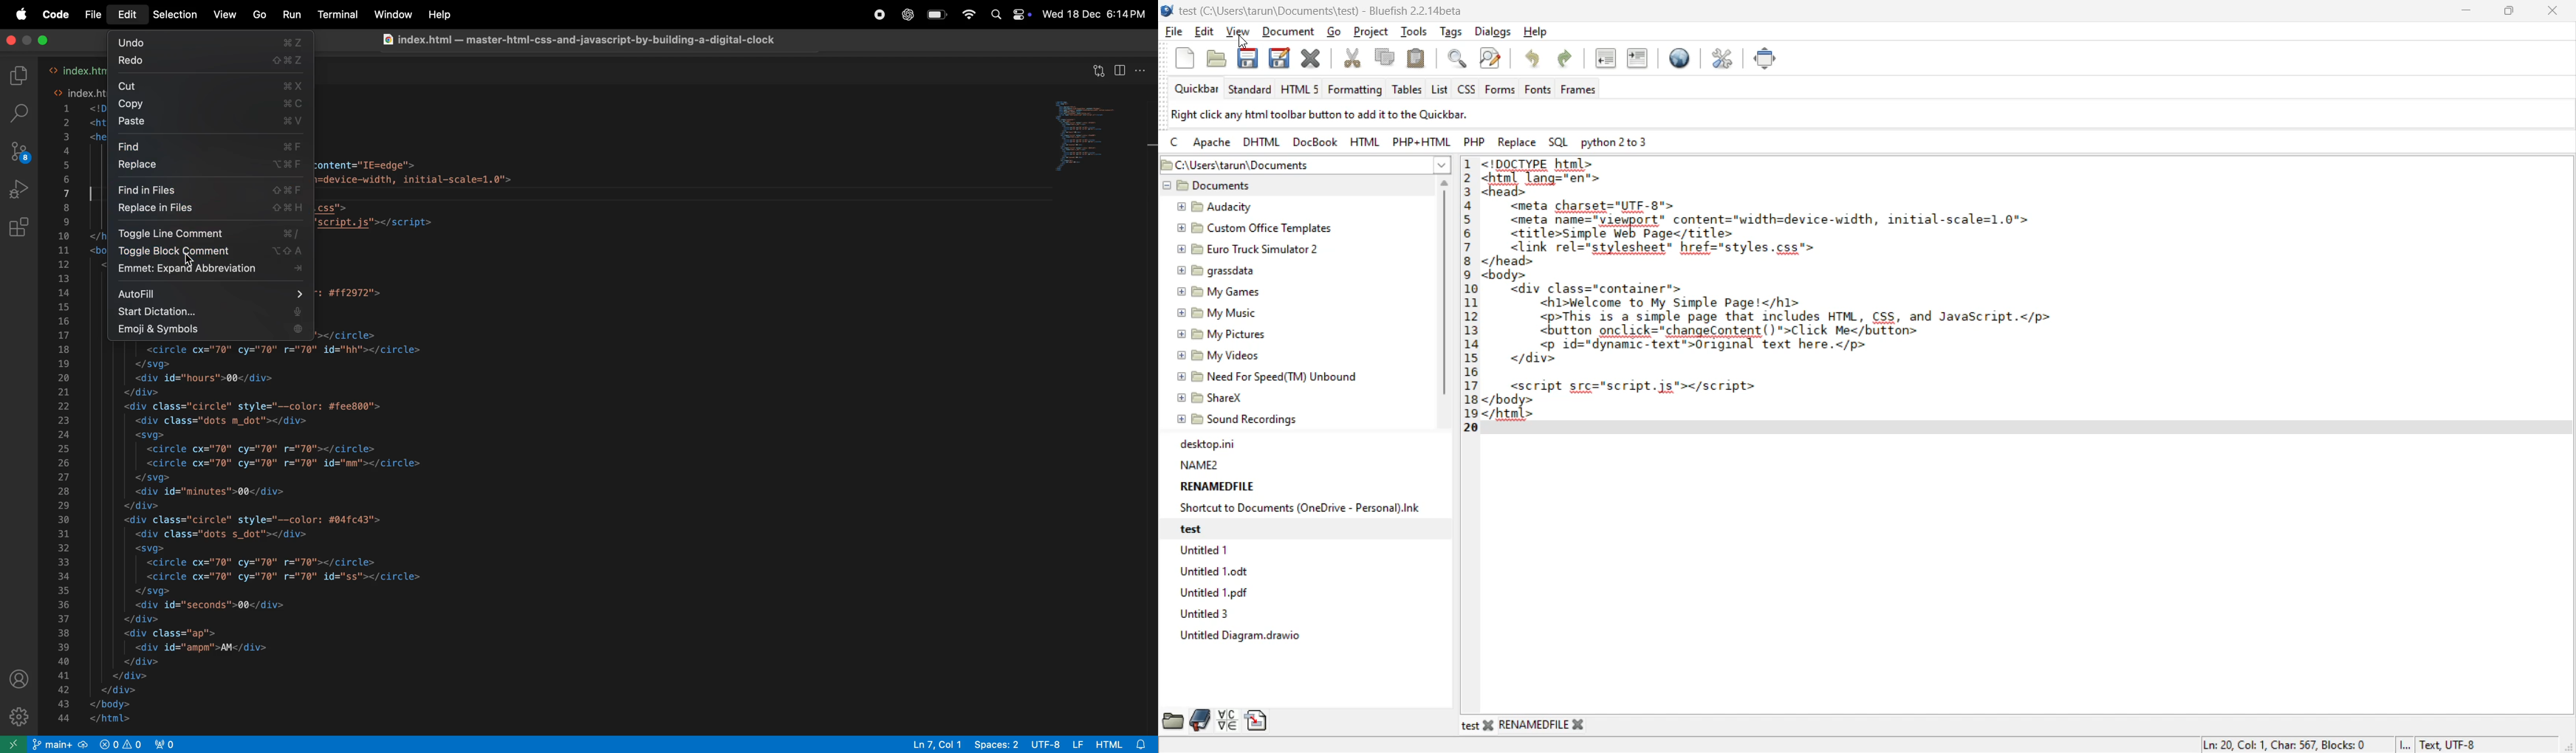 The height and width of the screenshot is (756, 2576). I want to click on list, so click(1441, 90).